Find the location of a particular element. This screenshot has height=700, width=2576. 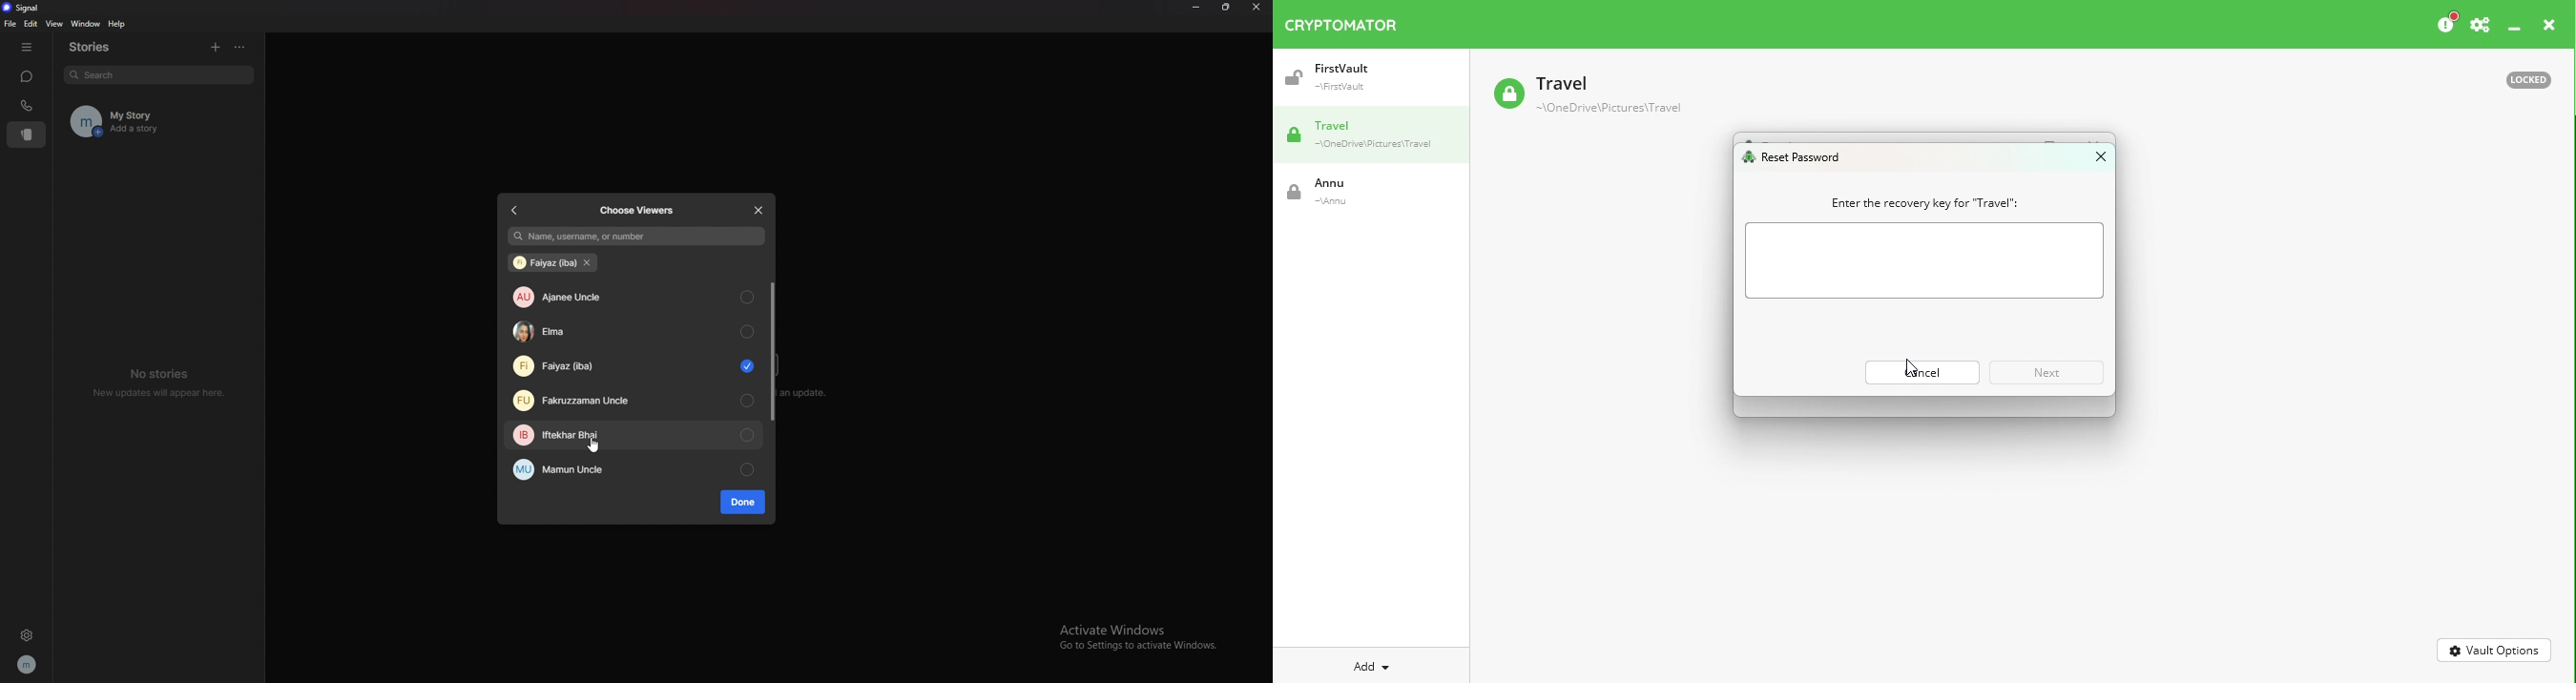

mamun uncle is located at coordinates (635, 468).